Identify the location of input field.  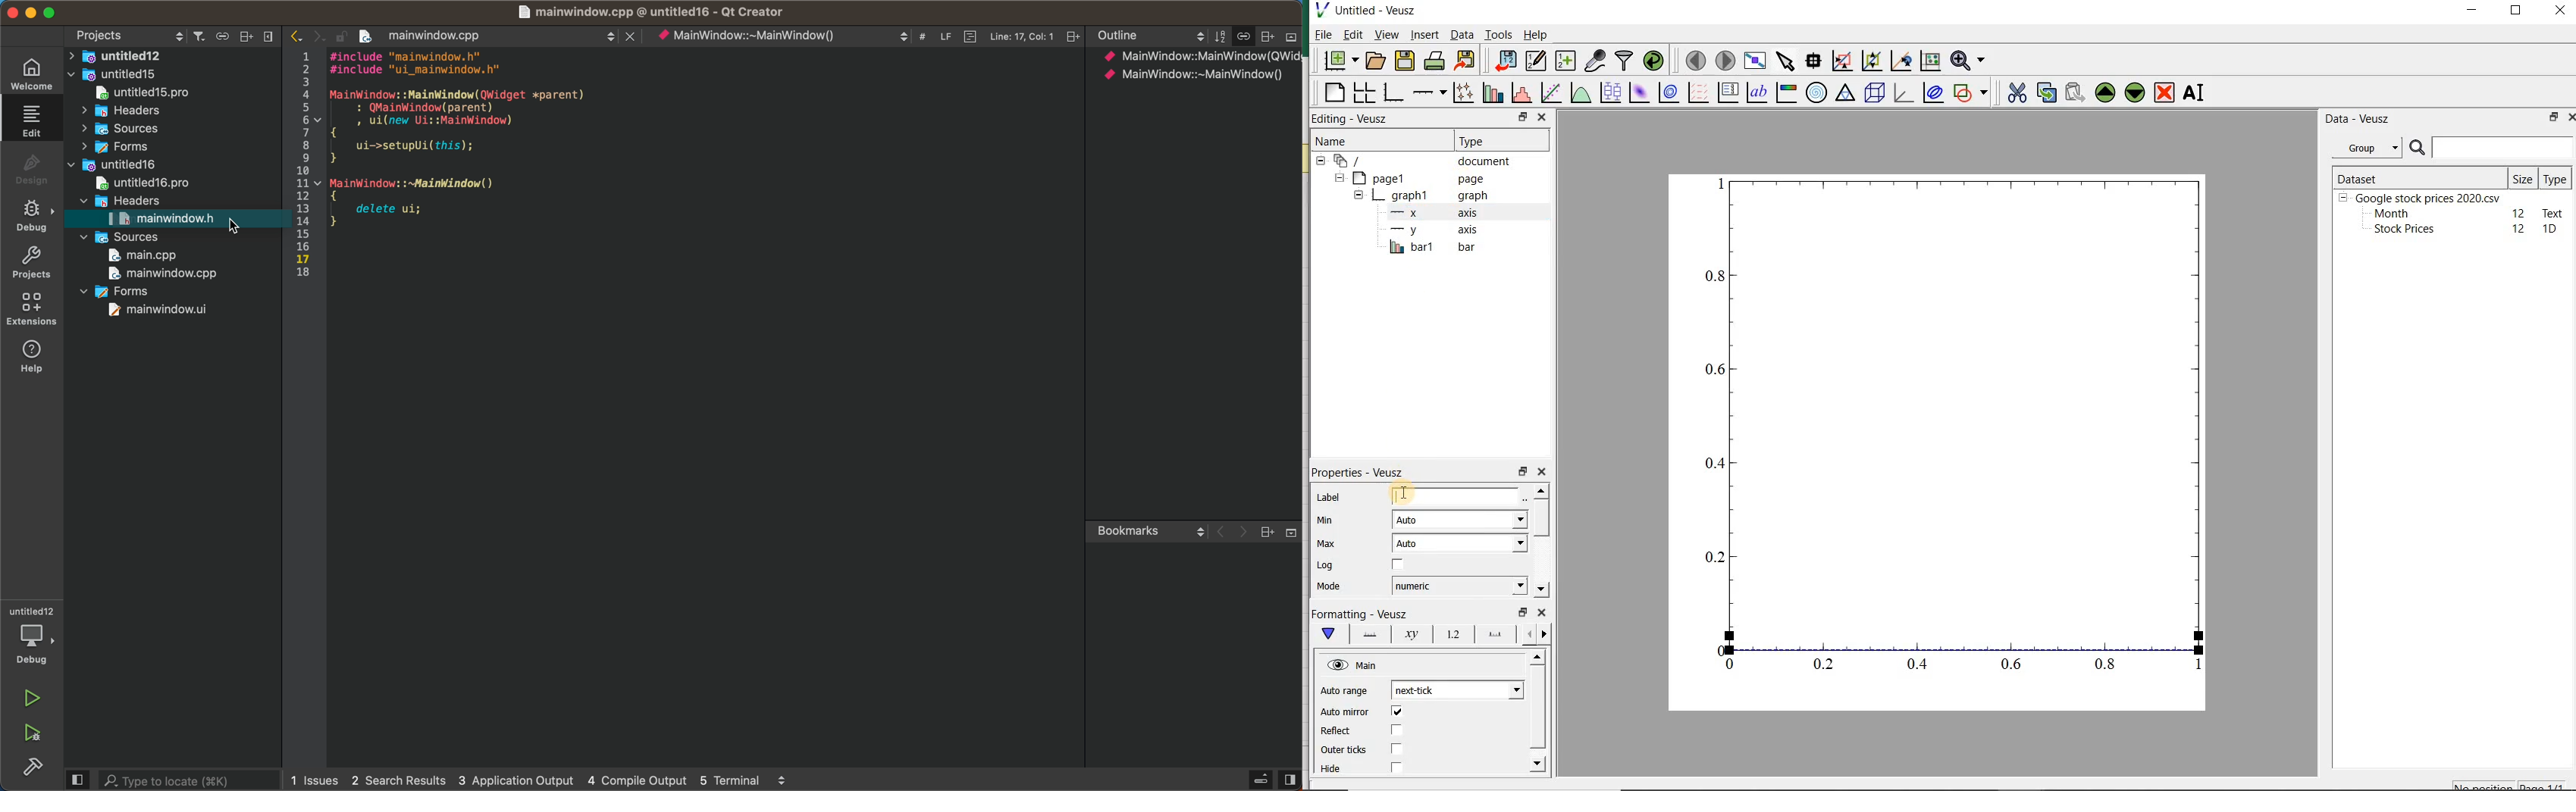
(1457, 496).